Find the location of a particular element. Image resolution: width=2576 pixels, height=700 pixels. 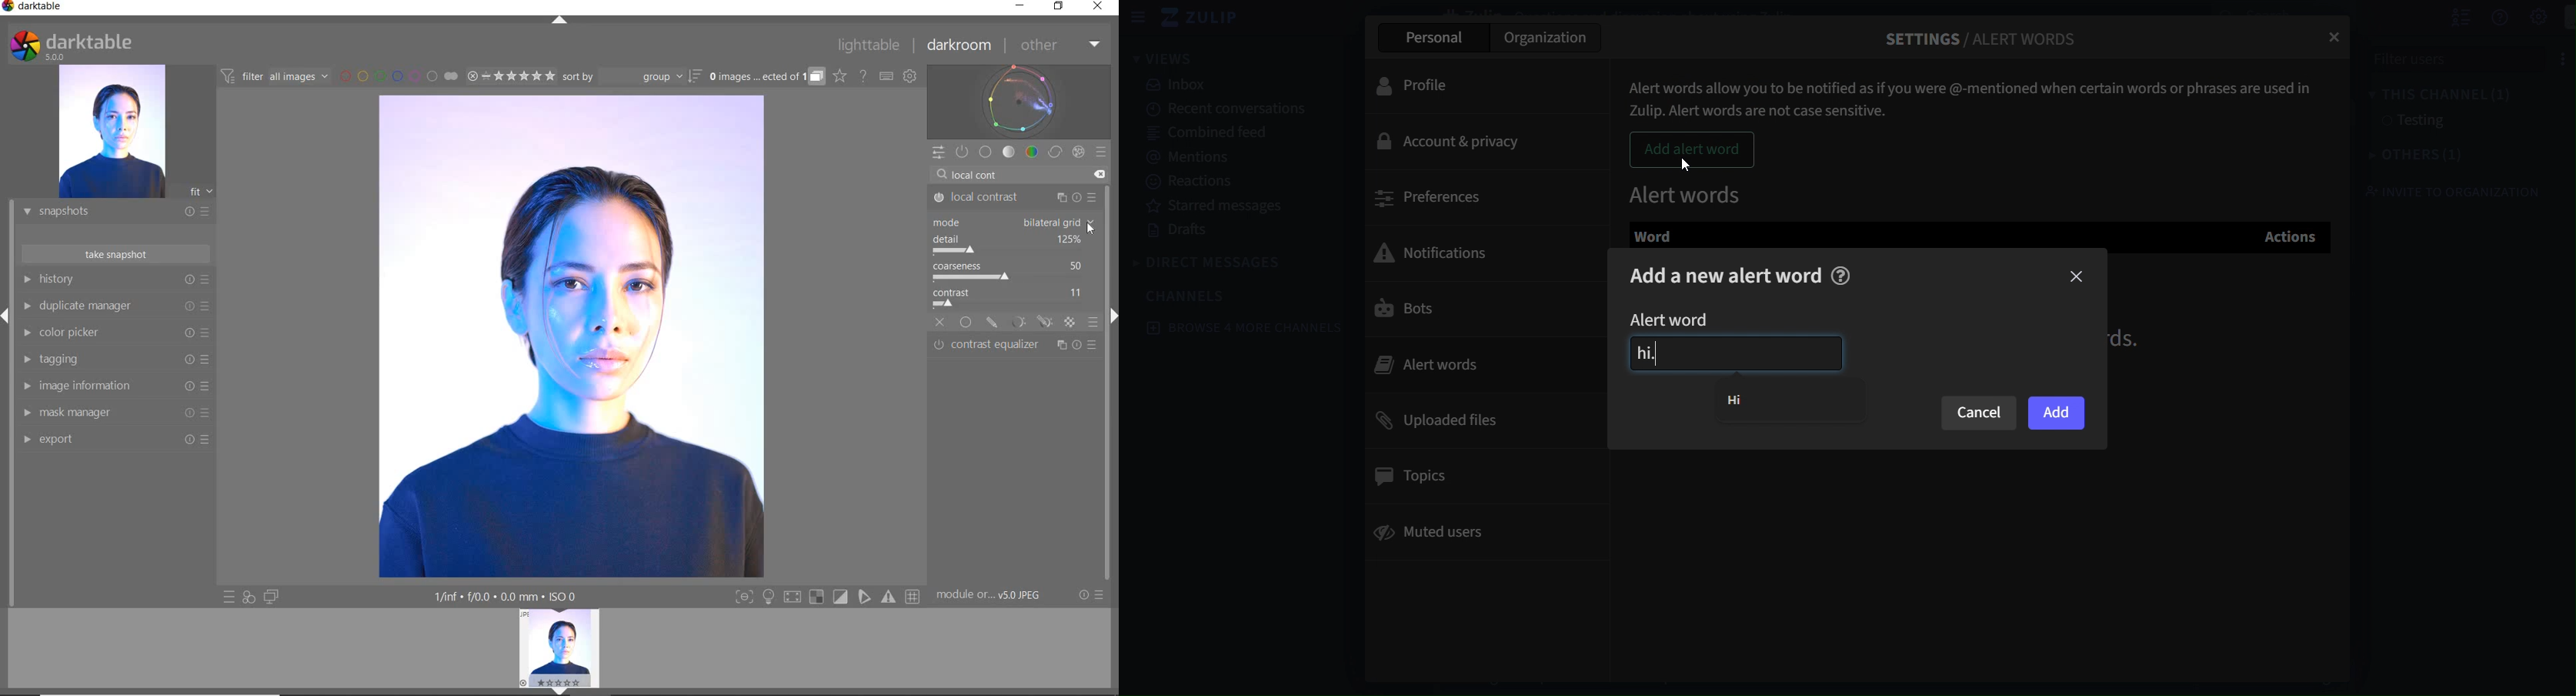

browse 4 more channels is located at coordinates (1244, 326).